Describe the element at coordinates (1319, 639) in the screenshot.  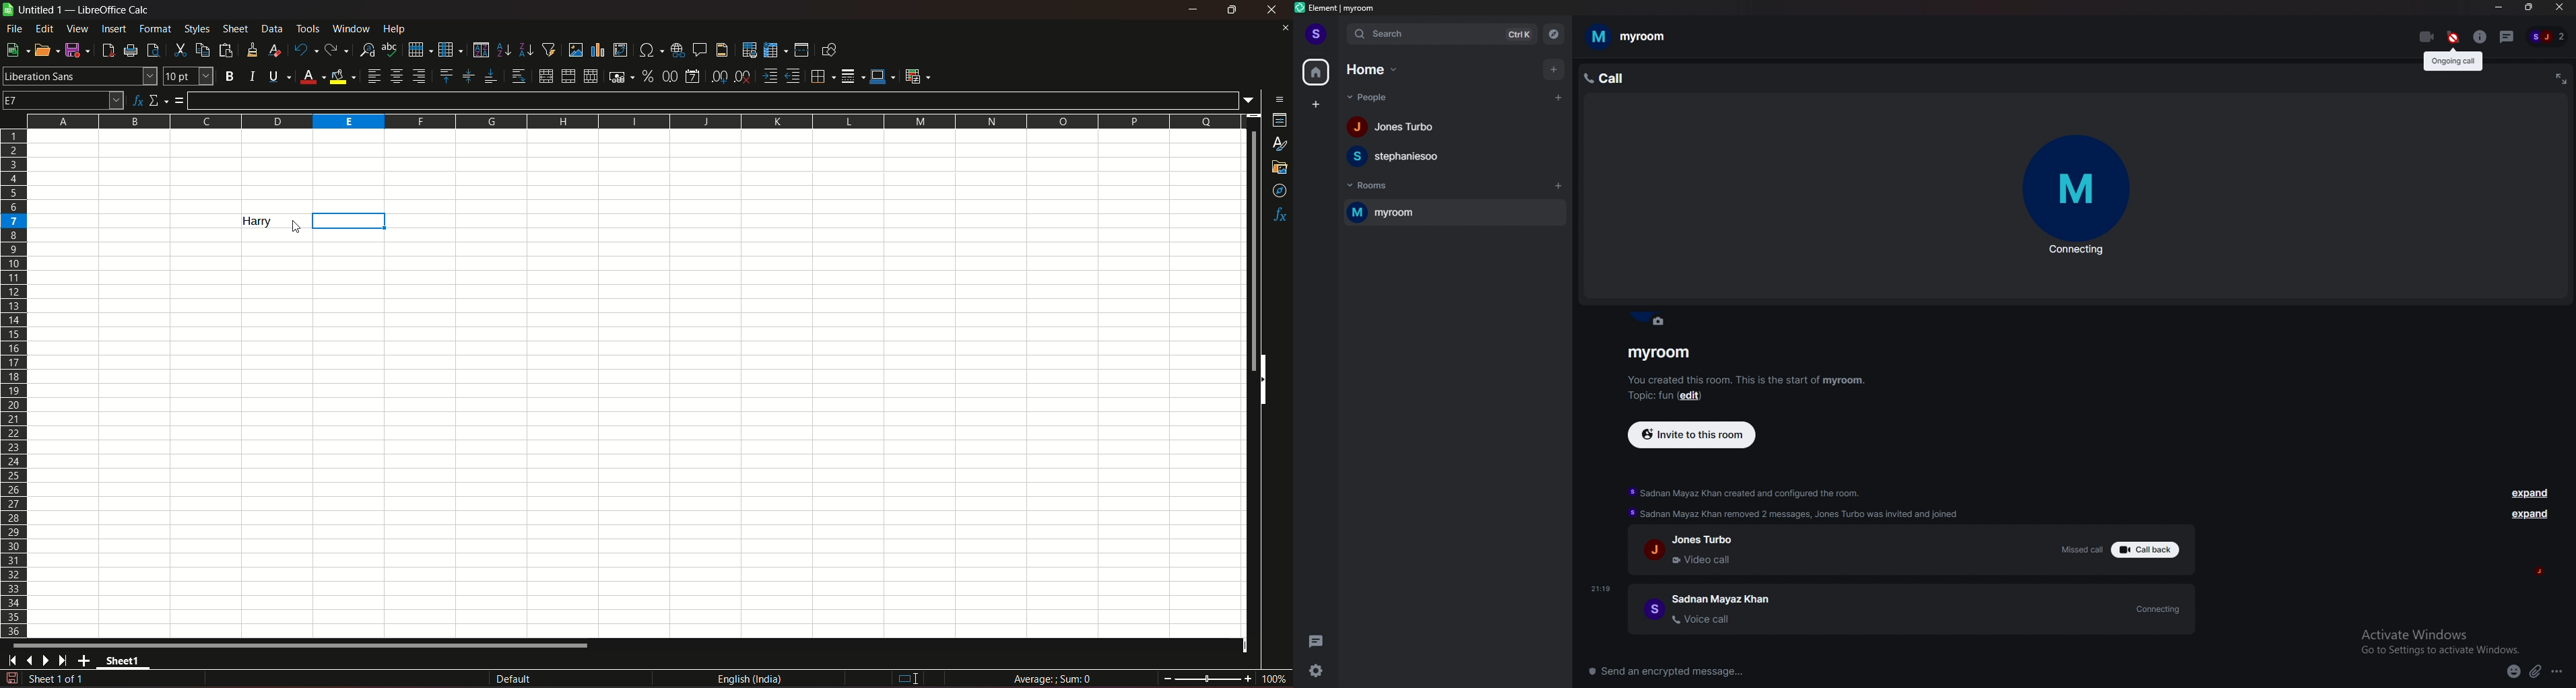
I see `threads` at that location.